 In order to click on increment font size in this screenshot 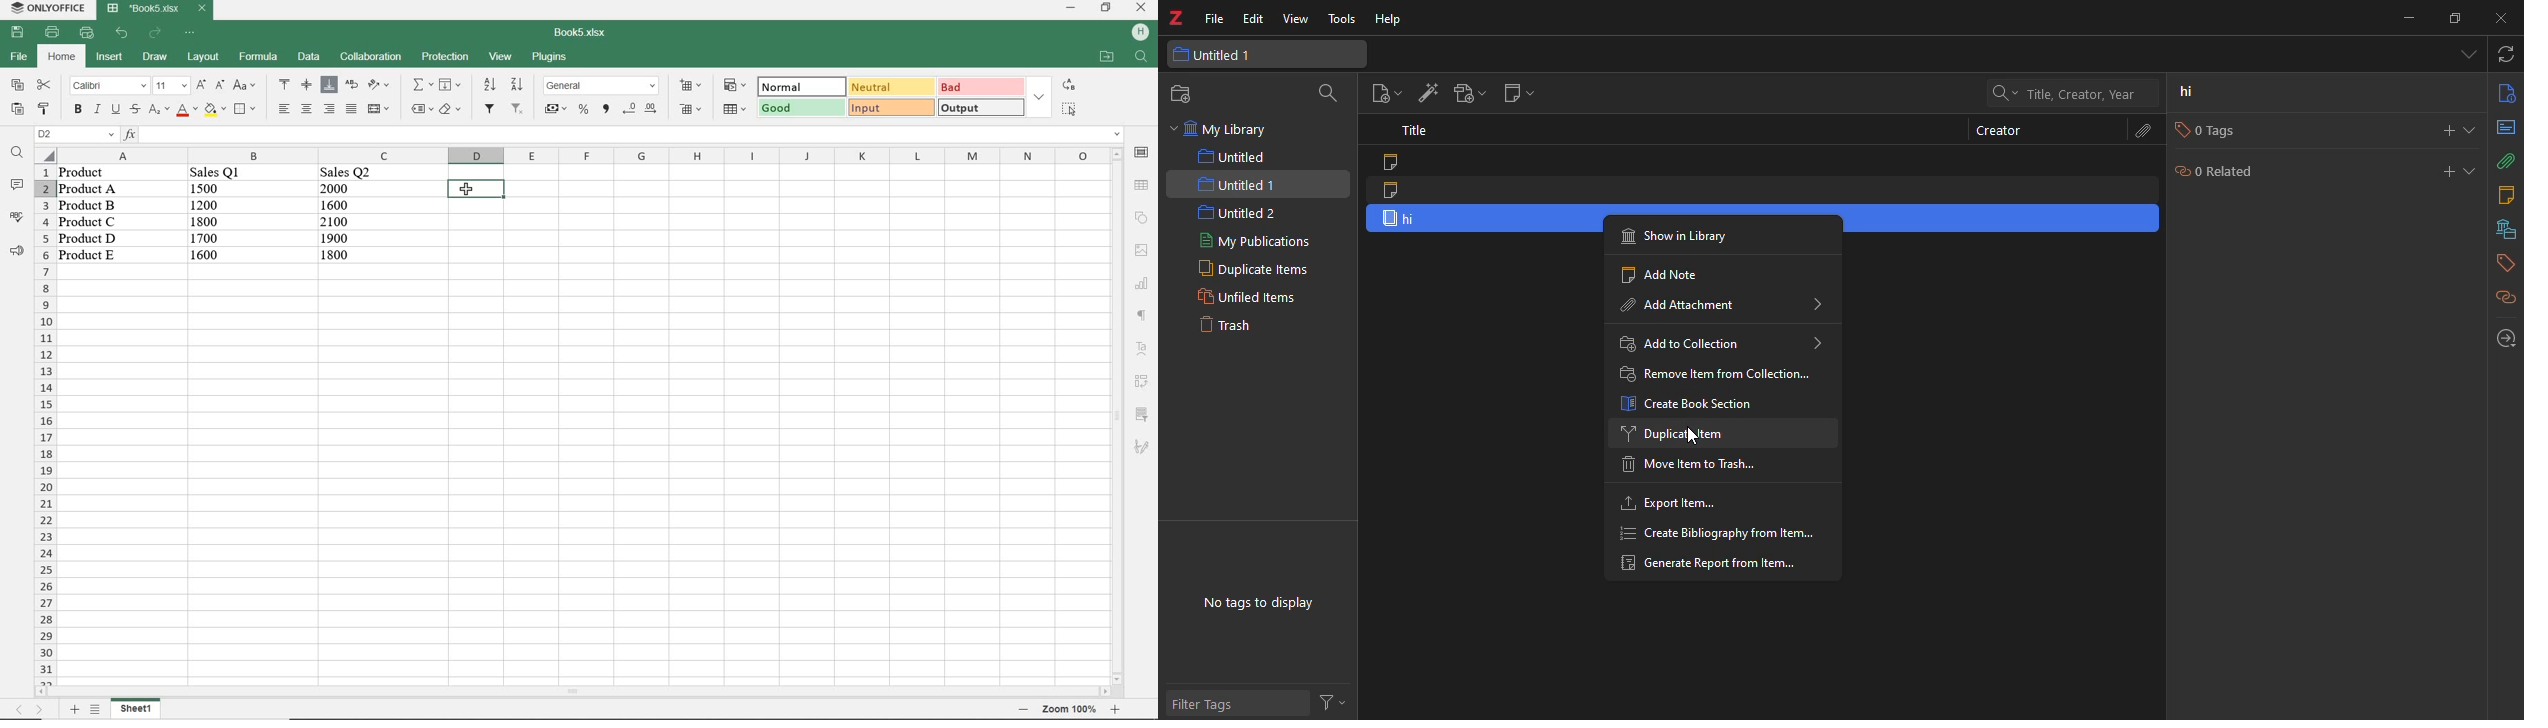, I will do `click(200, 85)`.